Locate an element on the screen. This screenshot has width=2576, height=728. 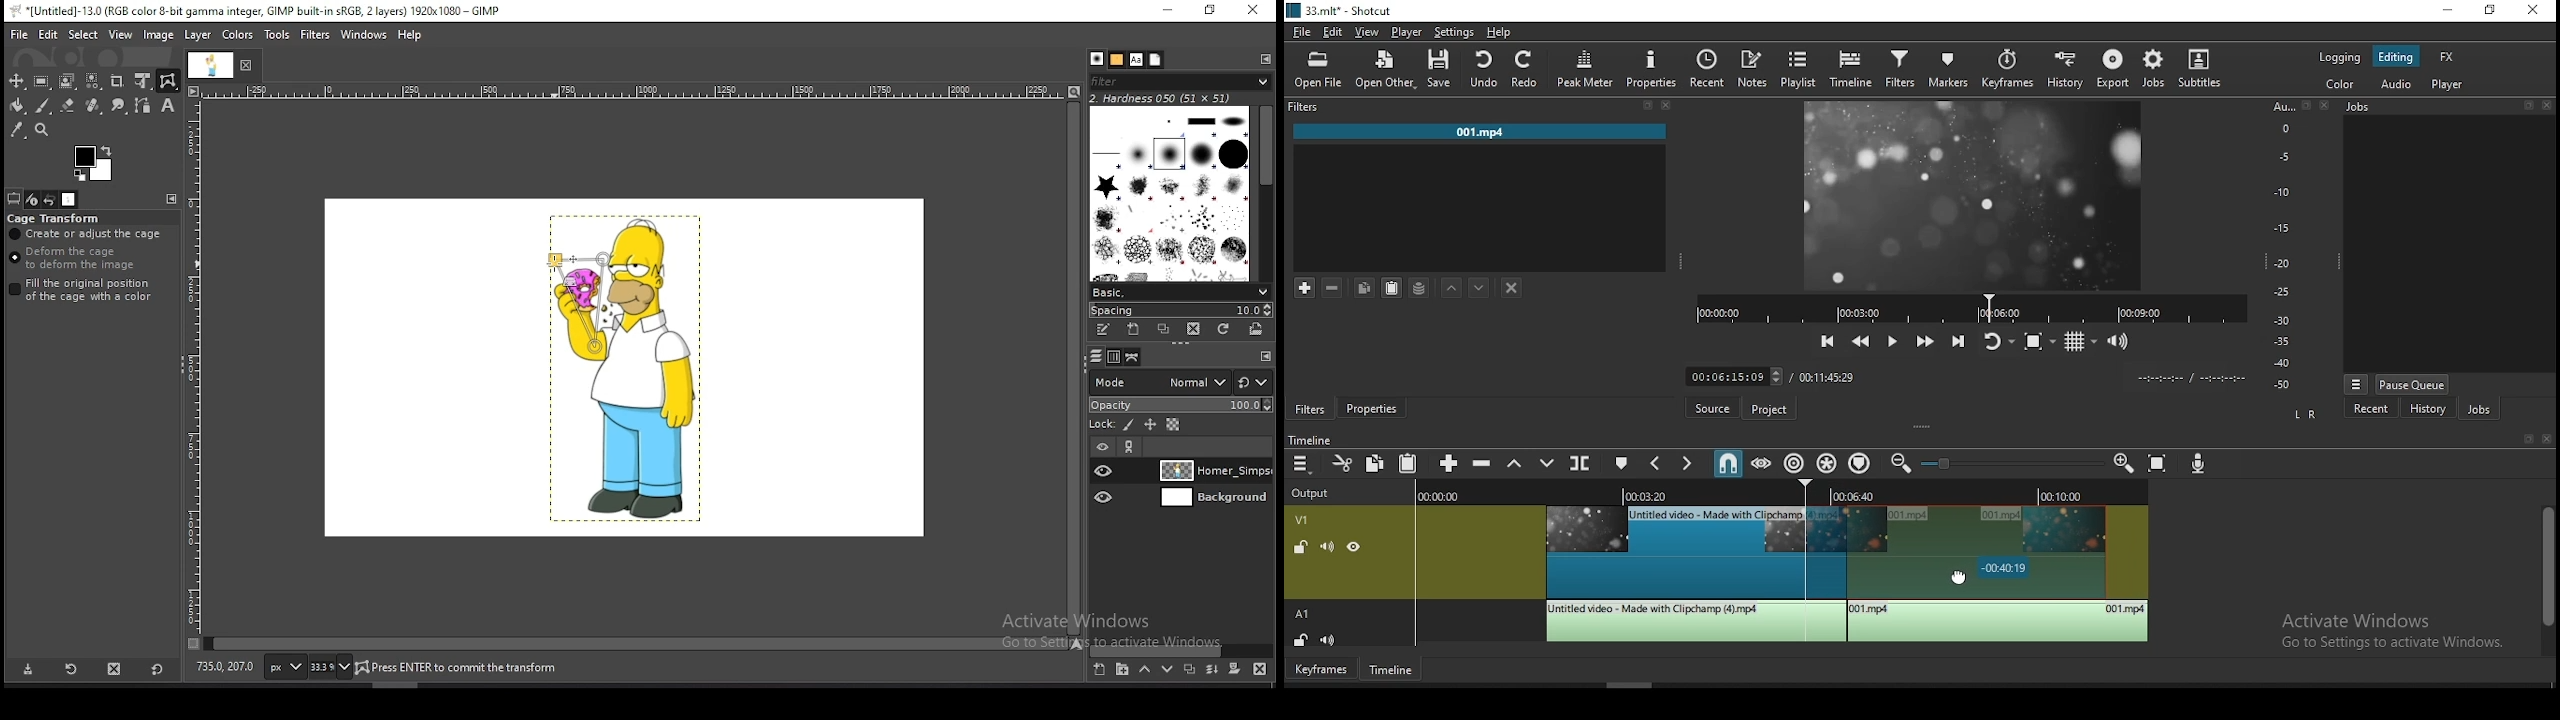
filters is located at coordinates (1899, 70).